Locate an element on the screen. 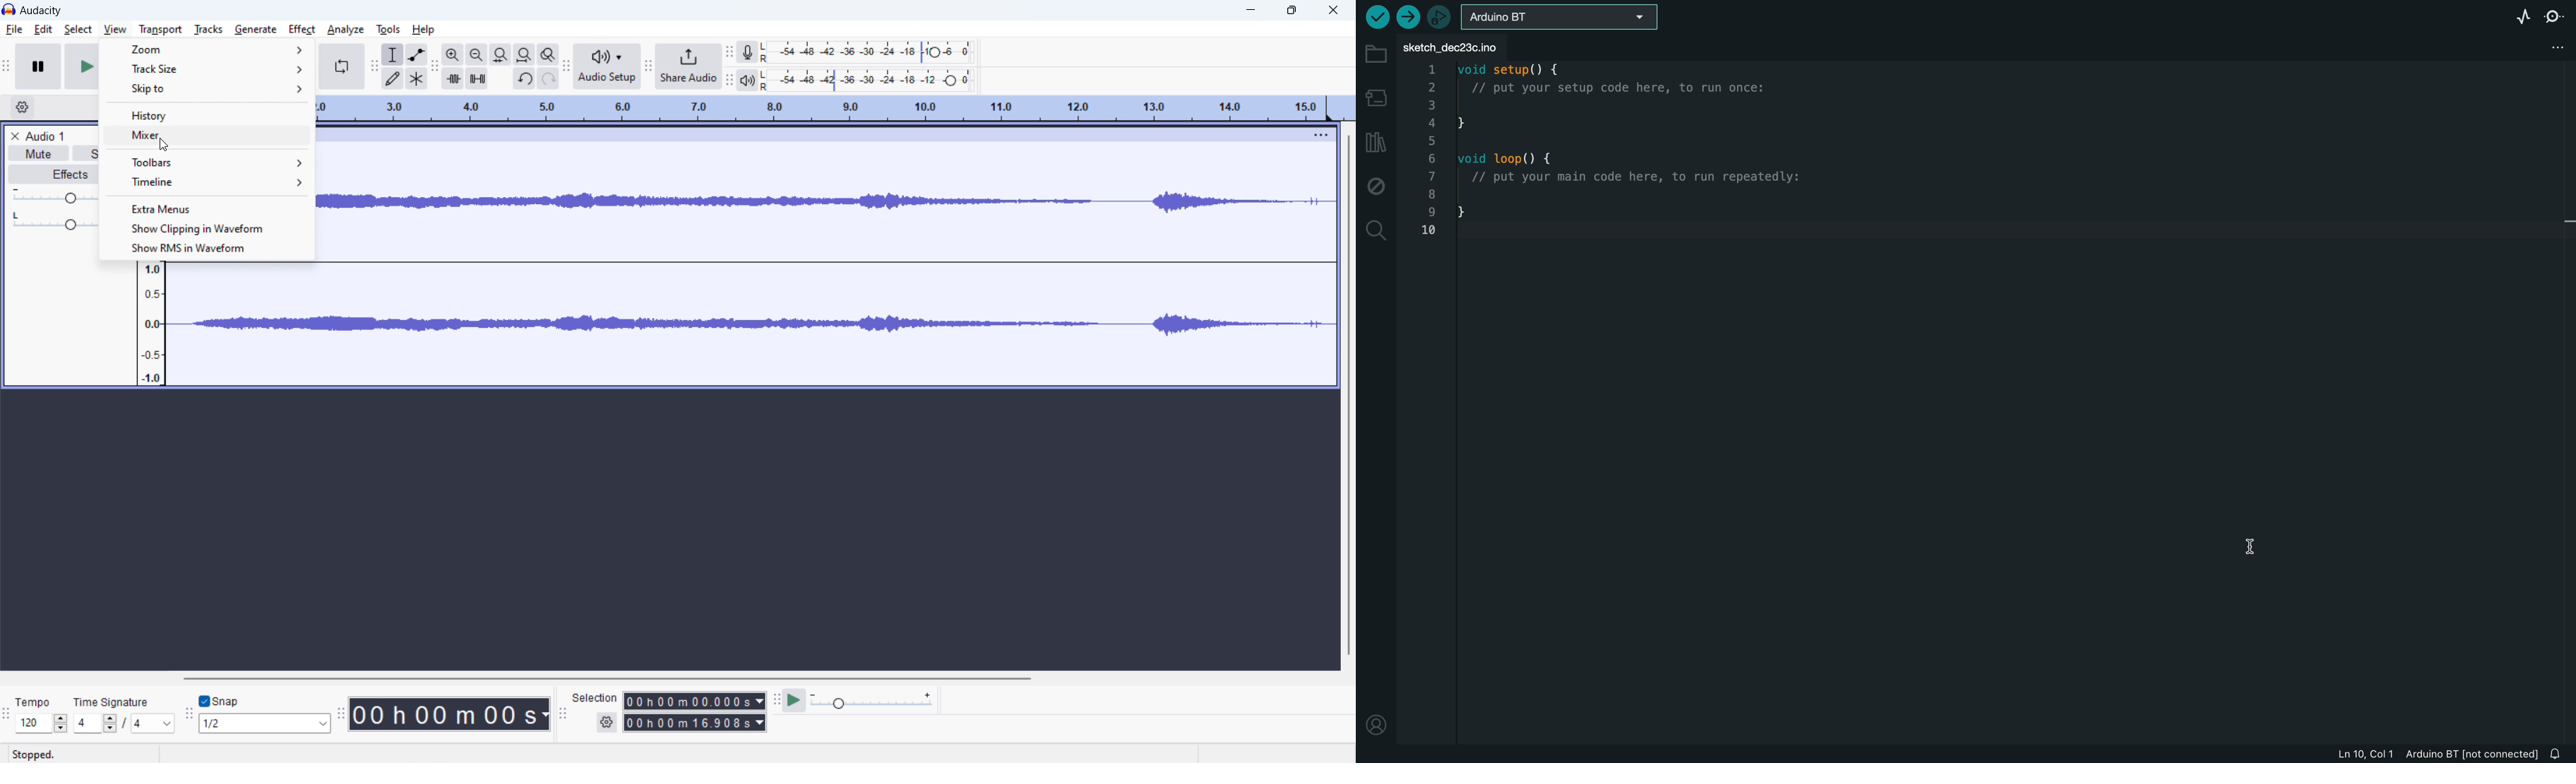  effect is located at coordinates (302, 29).